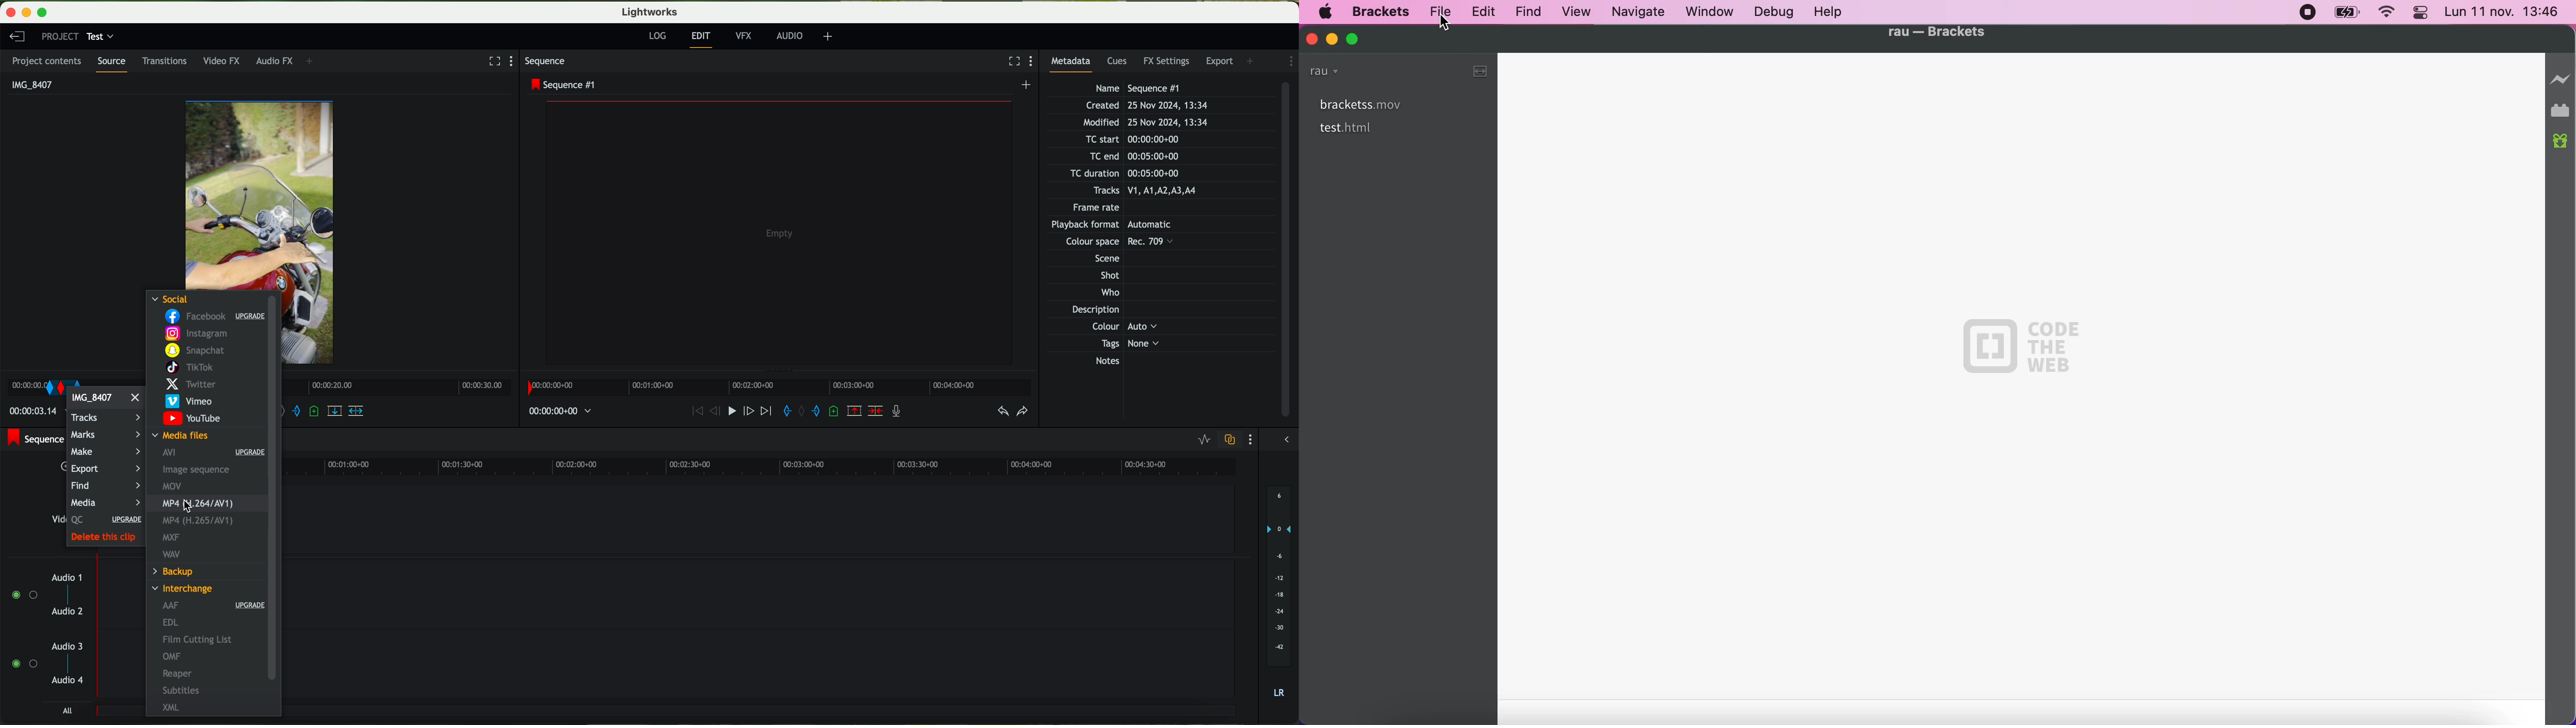 This screenshot has height=728, width=2576. Describe the element at coordinates (746, 411) in the screenshot. I see `nudge one frame foward` at that location.